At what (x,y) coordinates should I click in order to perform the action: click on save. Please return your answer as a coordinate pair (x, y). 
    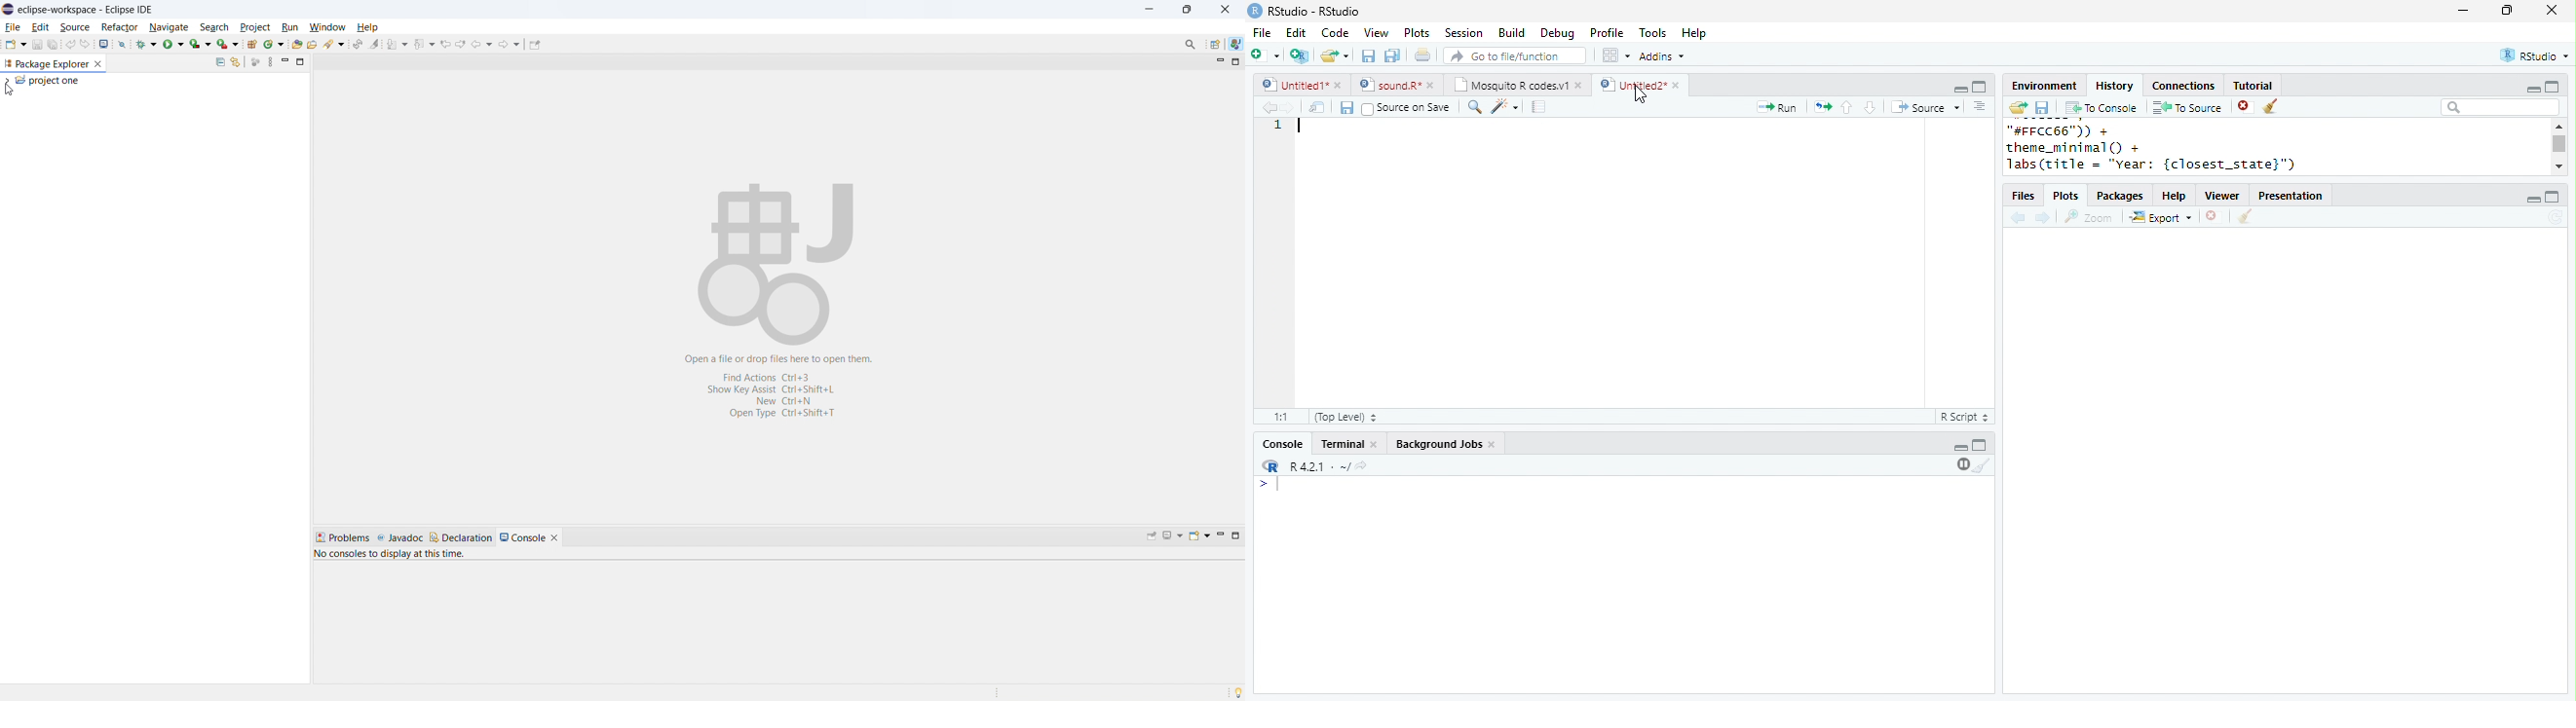
    Looking at the image, I should click on (1368, 55).